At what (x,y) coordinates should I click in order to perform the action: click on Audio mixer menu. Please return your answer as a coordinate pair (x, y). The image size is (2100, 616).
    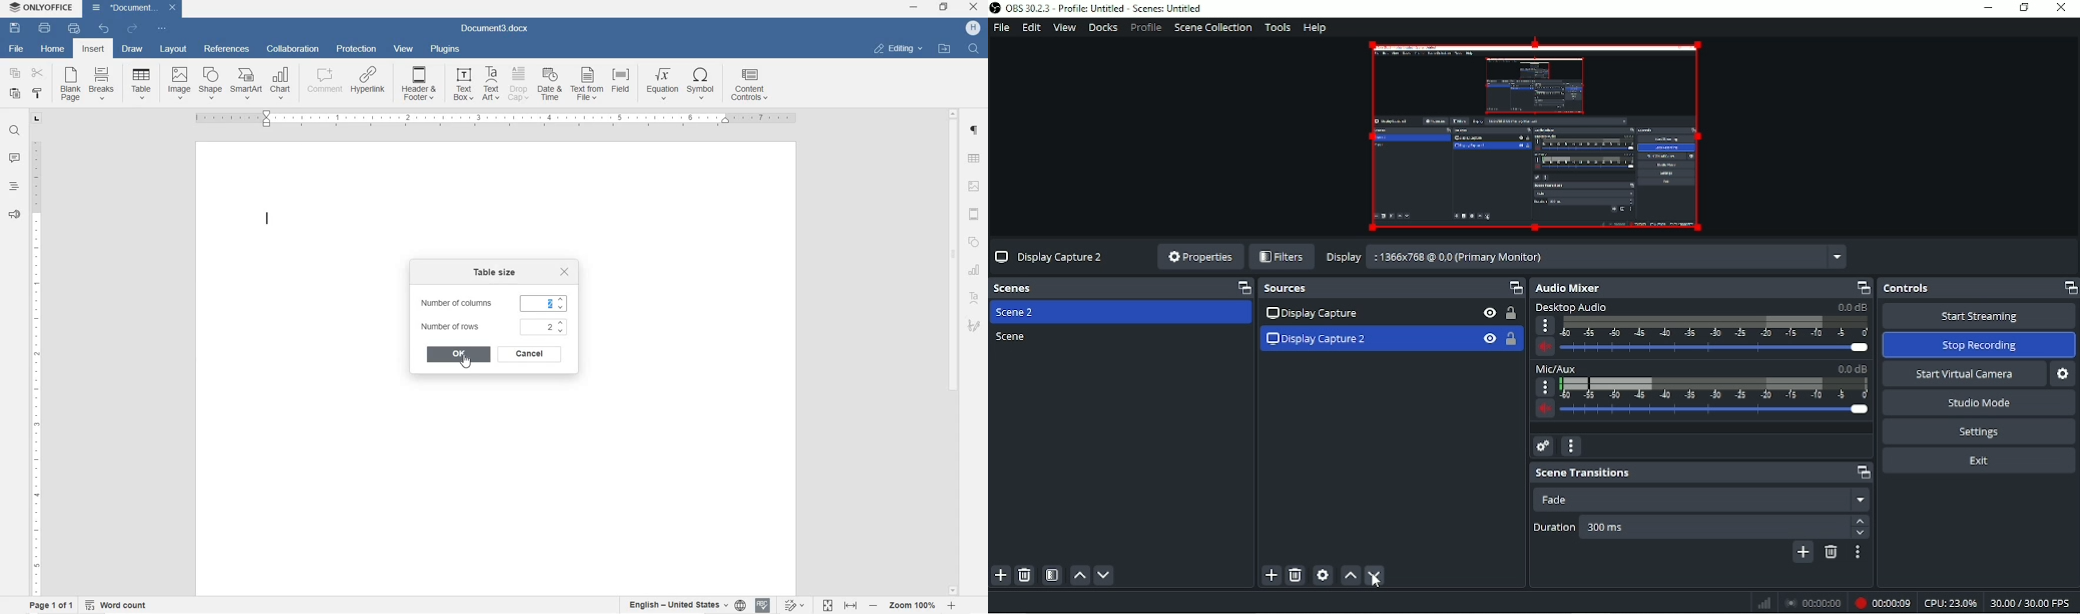
    Looking at the image, I should click on (1571, 445).